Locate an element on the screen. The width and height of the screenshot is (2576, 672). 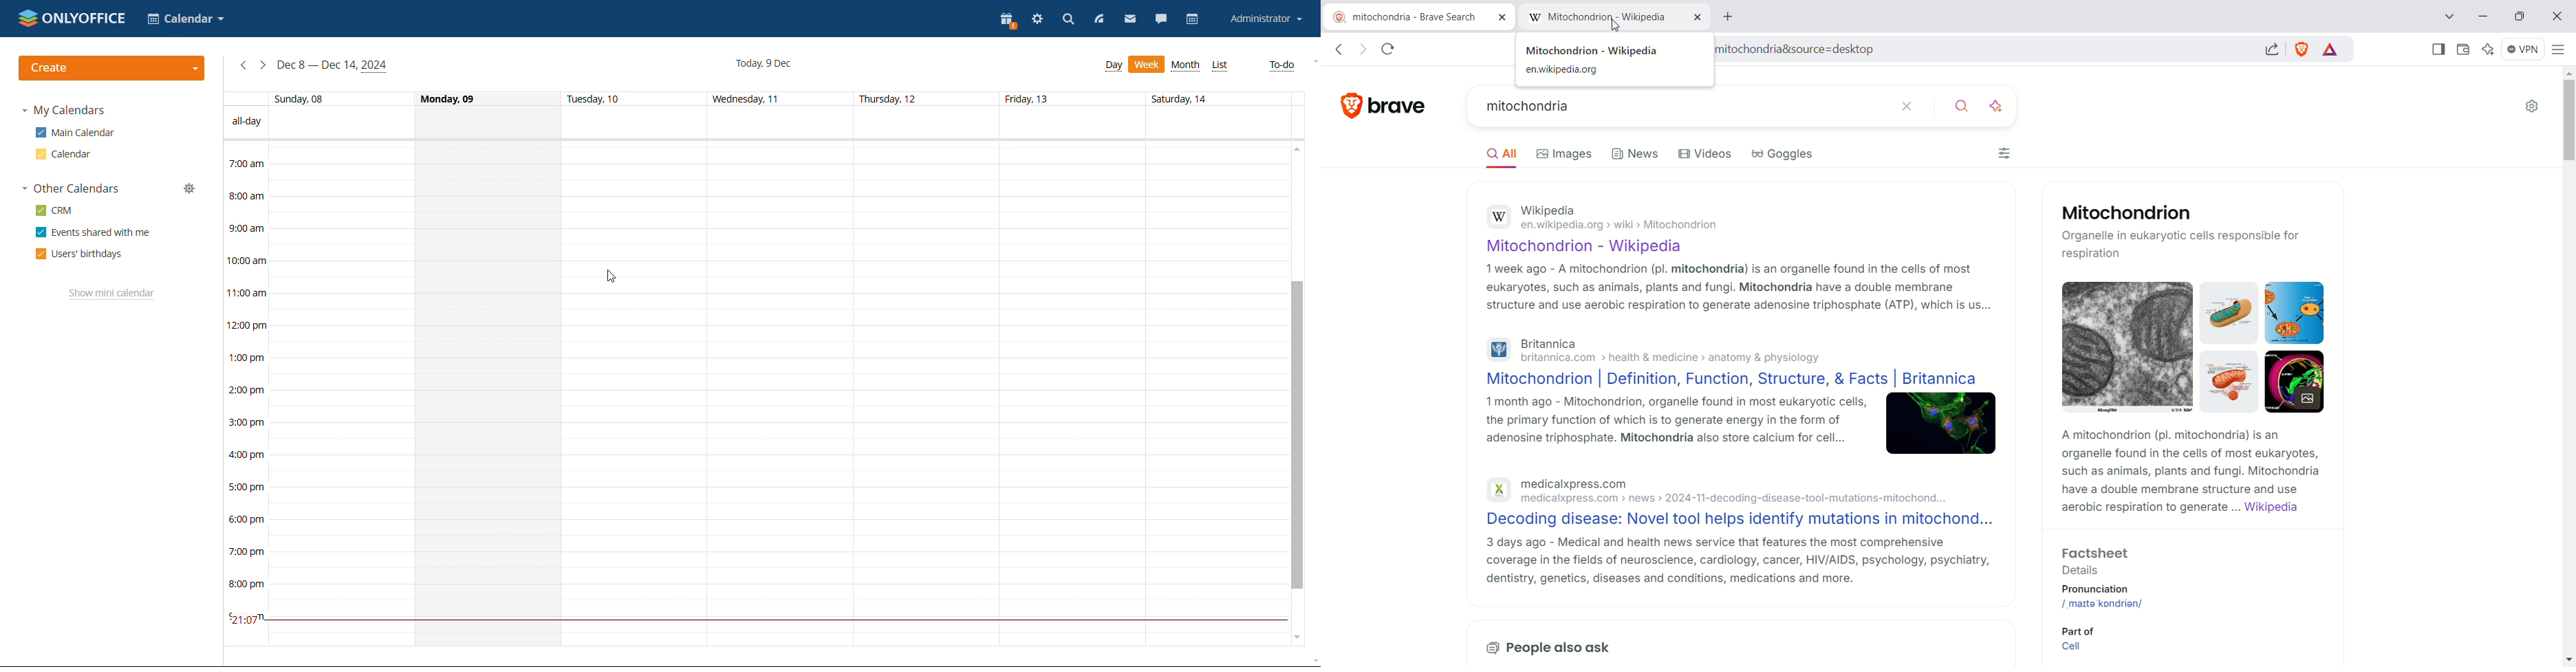
filters is located at coordinates (2007, 155).